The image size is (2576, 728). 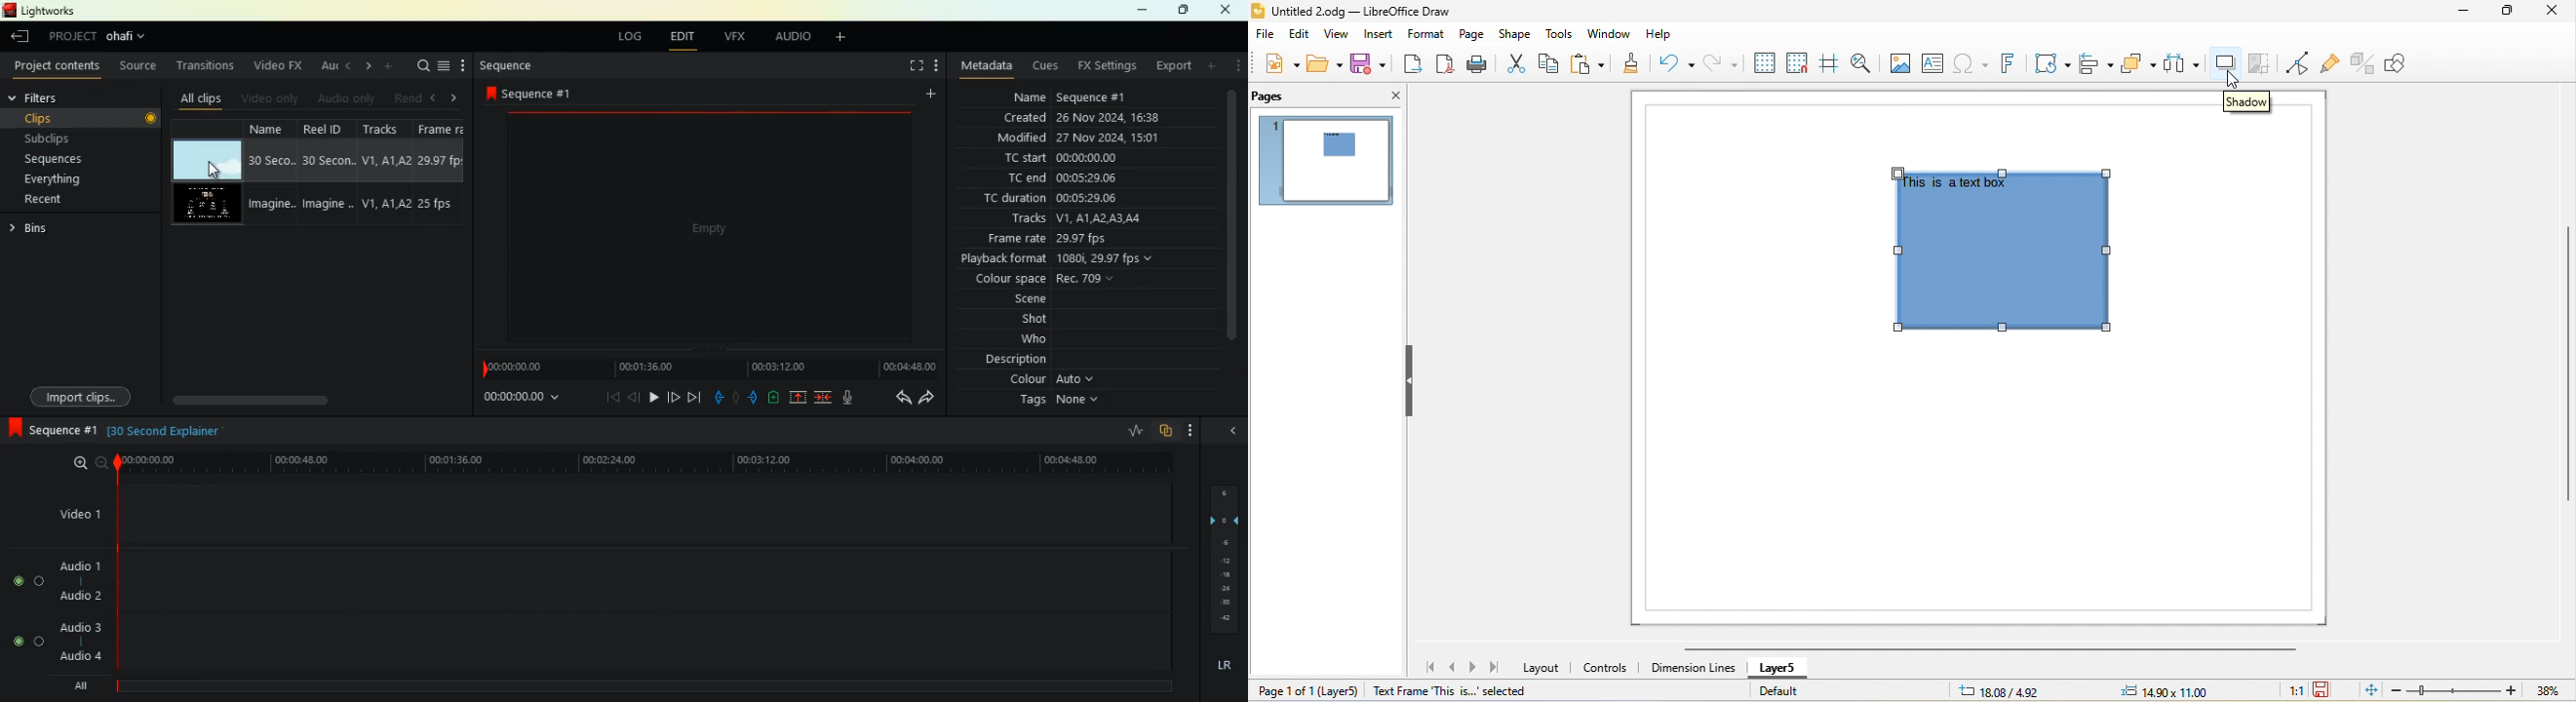 I want to click on lr, so click(x=1221, y=665).